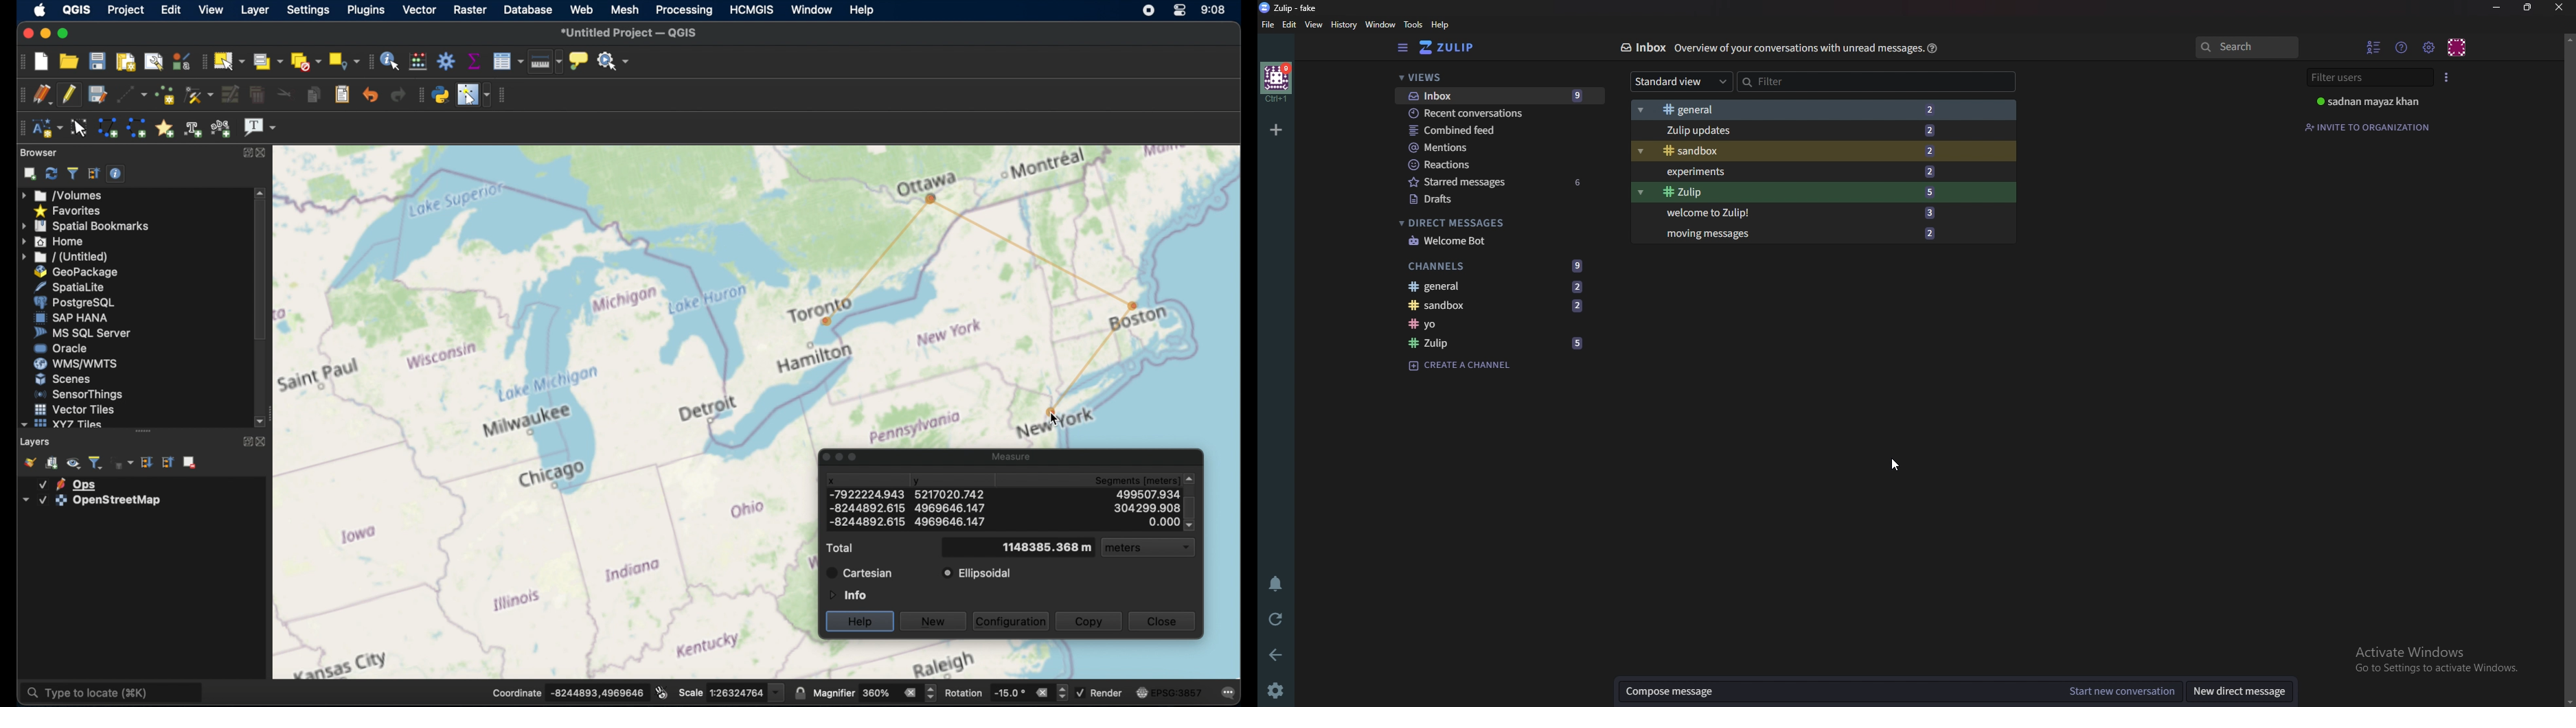  Describe the element at coordinates (52, 463) in the screenshot. I see `add group` at that location.